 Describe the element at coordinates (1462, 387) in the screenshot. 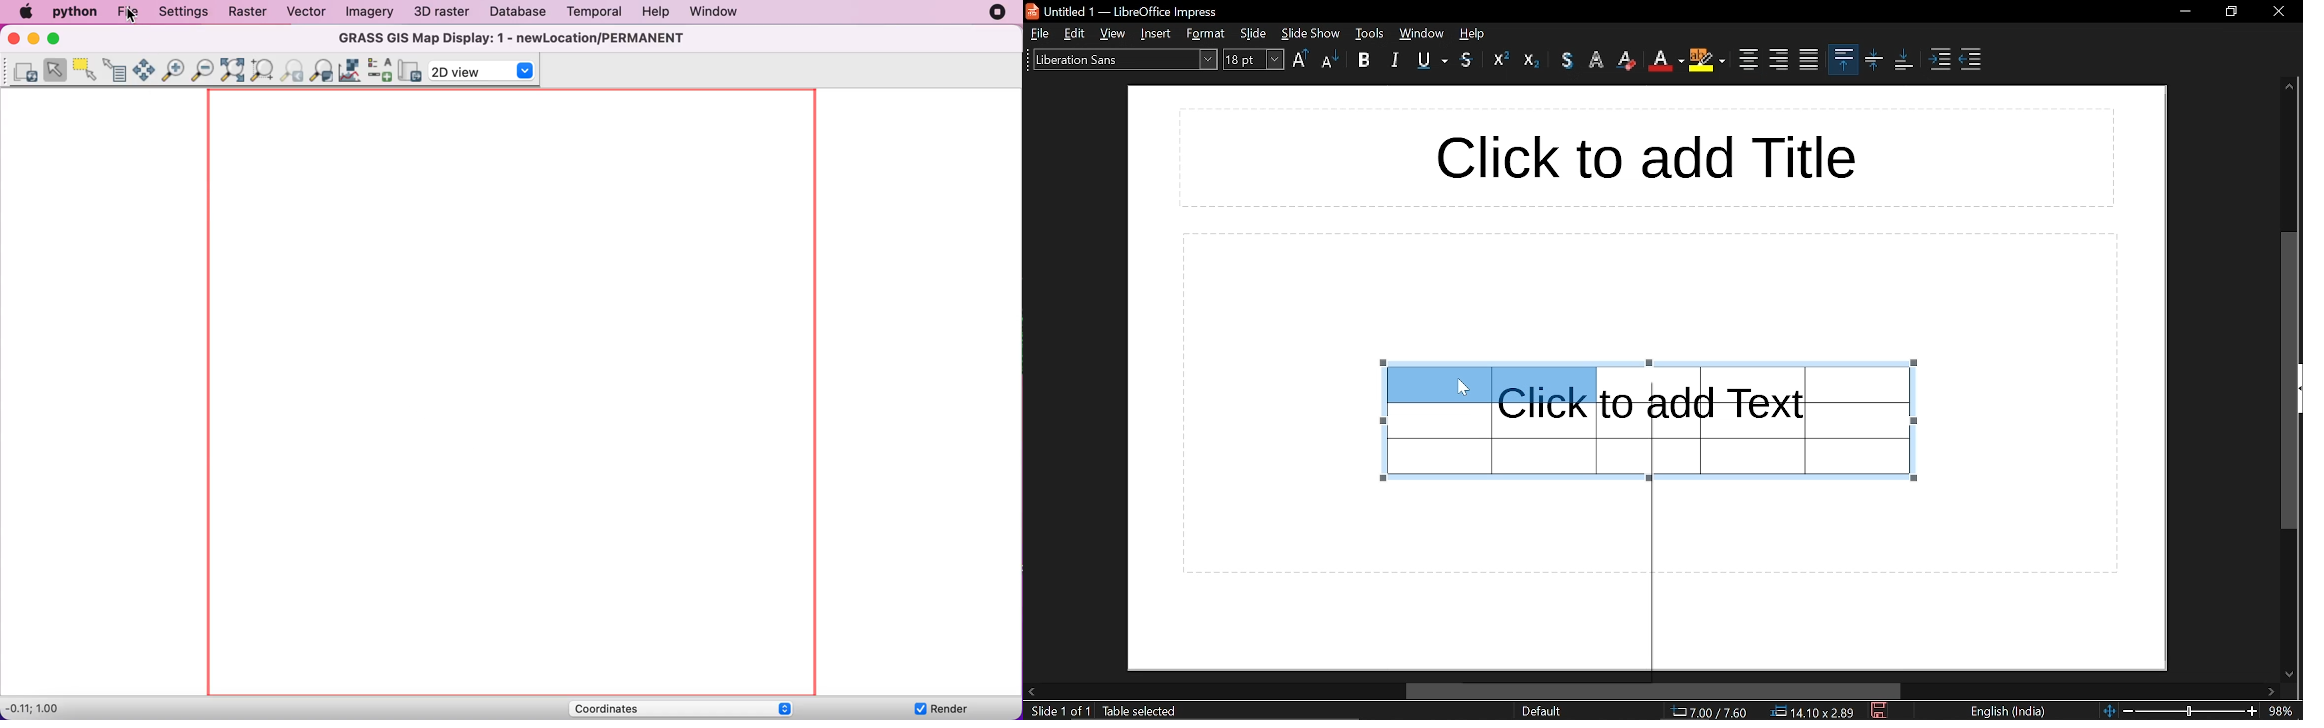

I see `Cursor` at that location.